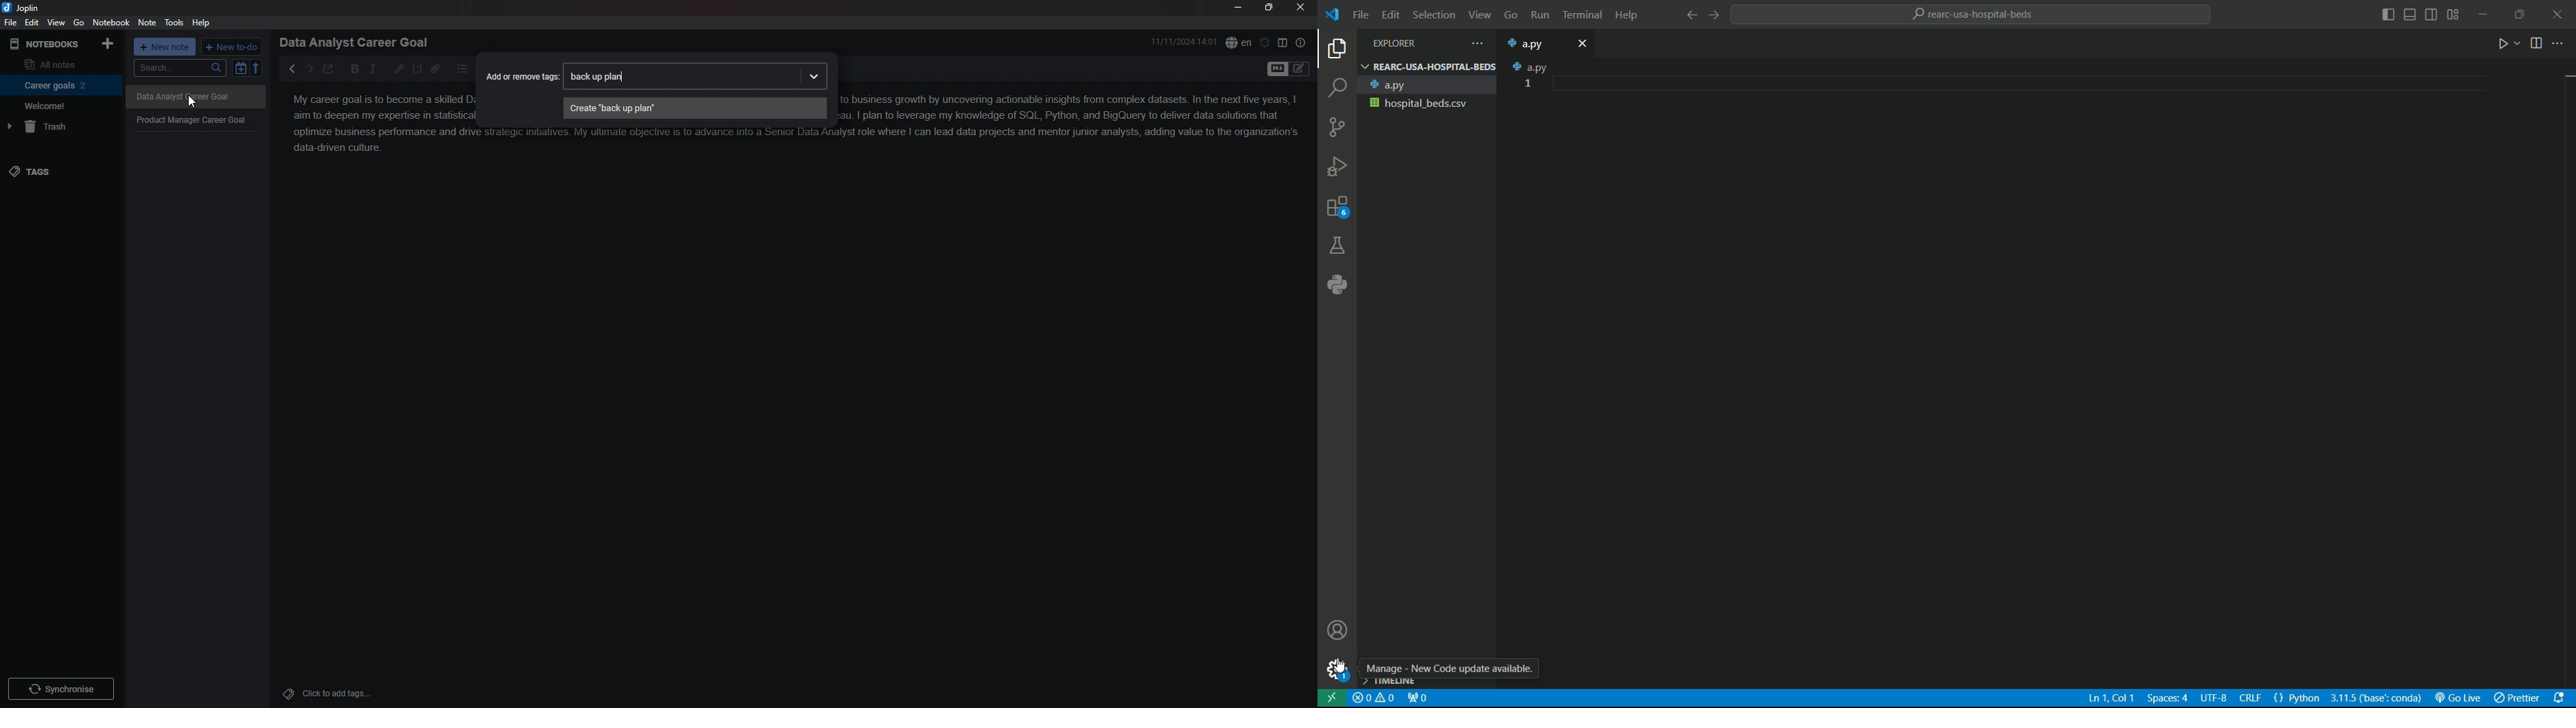 This screenshot has height=728, width=2576. Describe the element at coordinates (1975, 14) in the screenshot. I see `rearc-usa-hospital-beds` at that location.